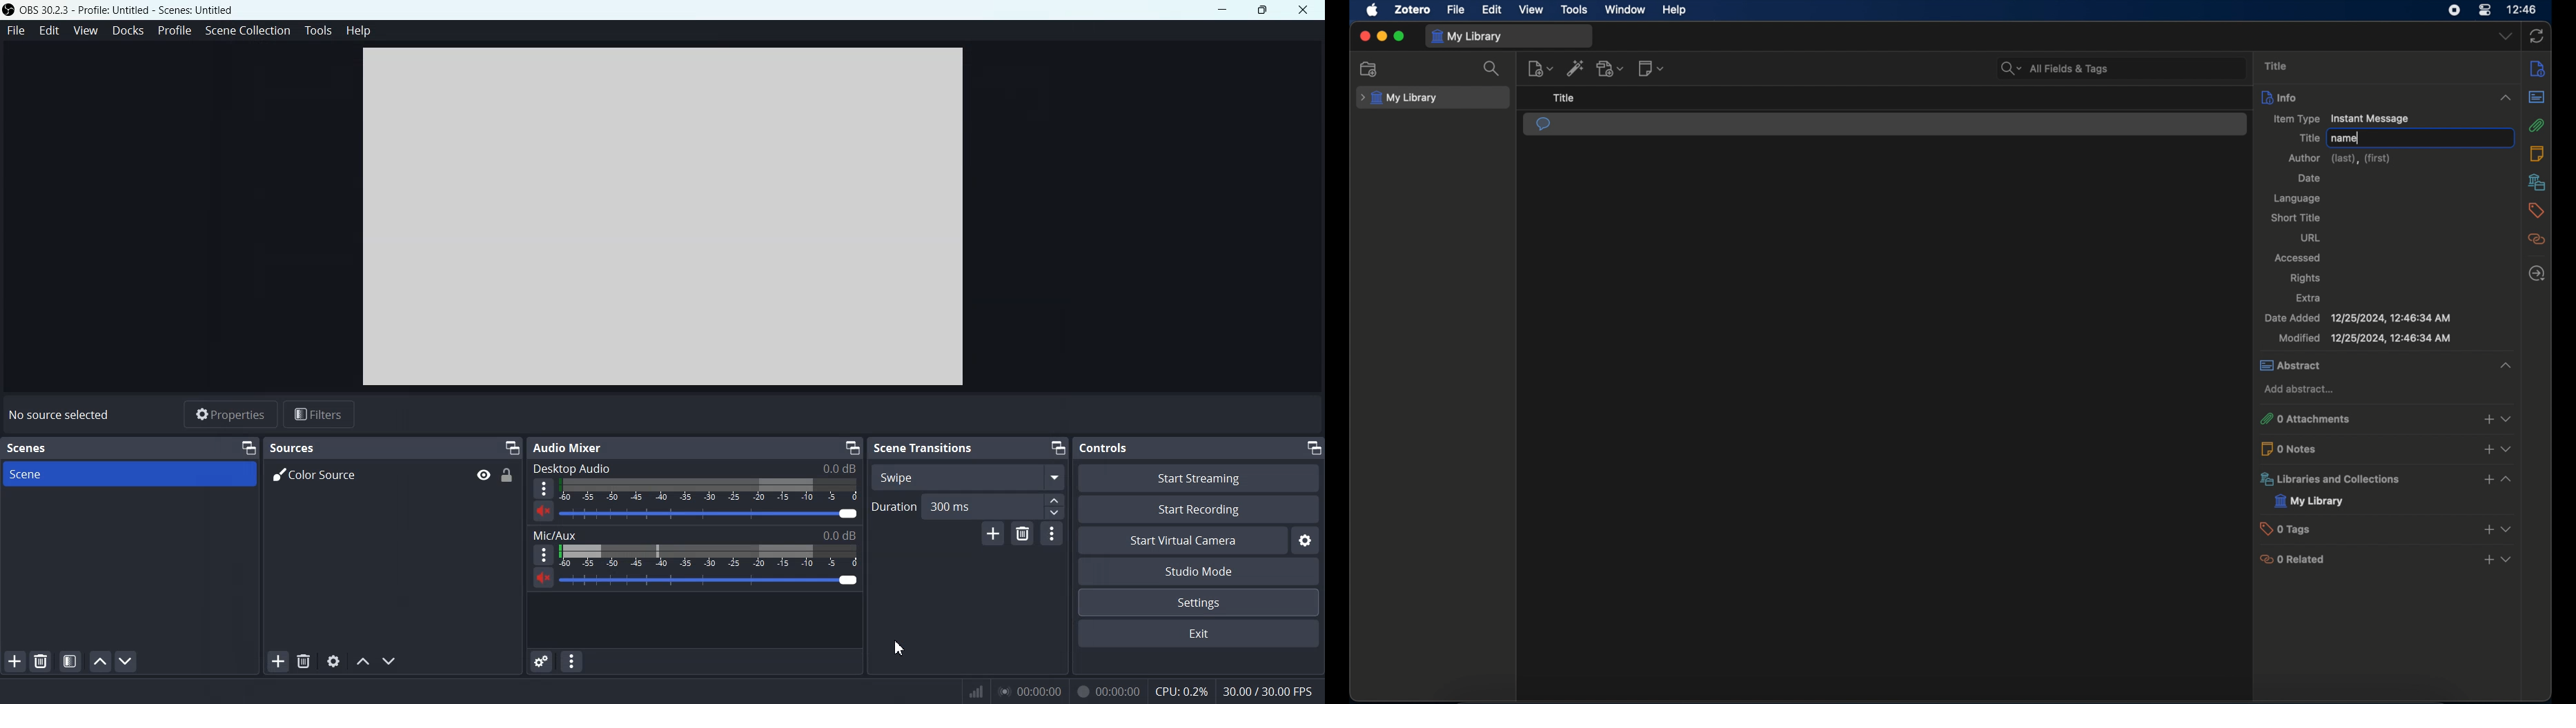  Describe the element at coordinates (1105, 691) in the screenshot. I see `recording time` at that location.